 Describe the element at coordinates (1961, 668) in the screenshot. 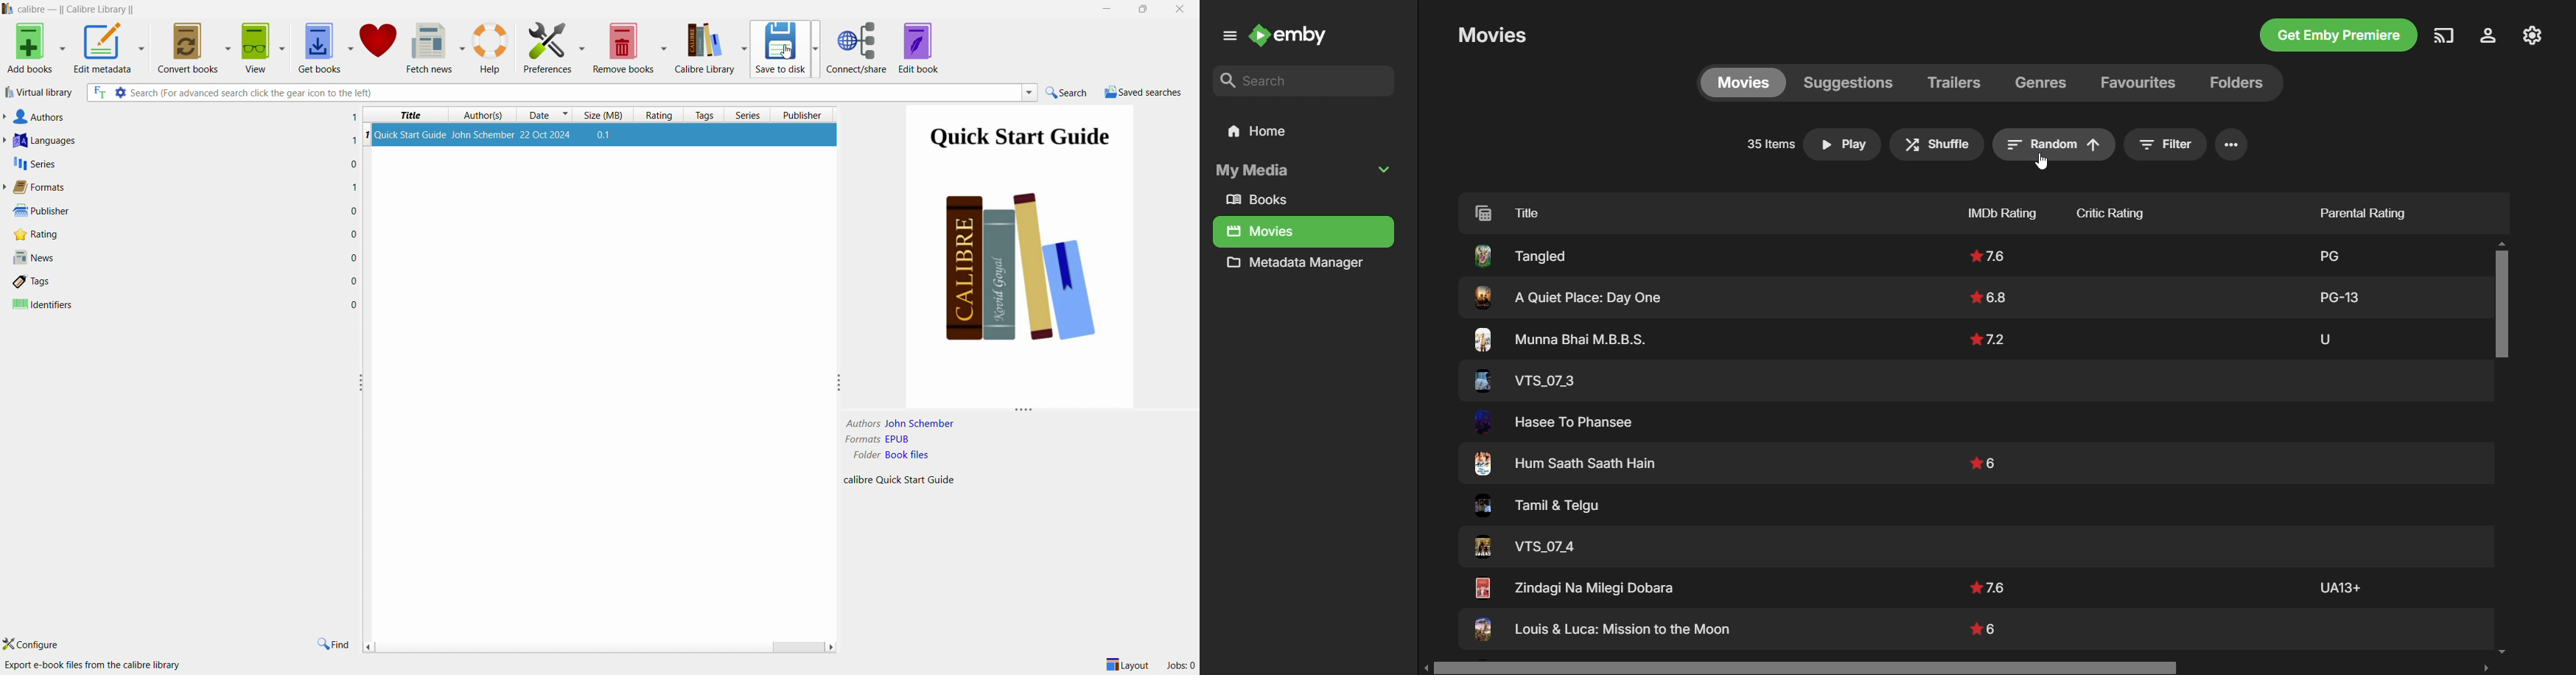

I see `Horizontal Scroll Bar` at that location.